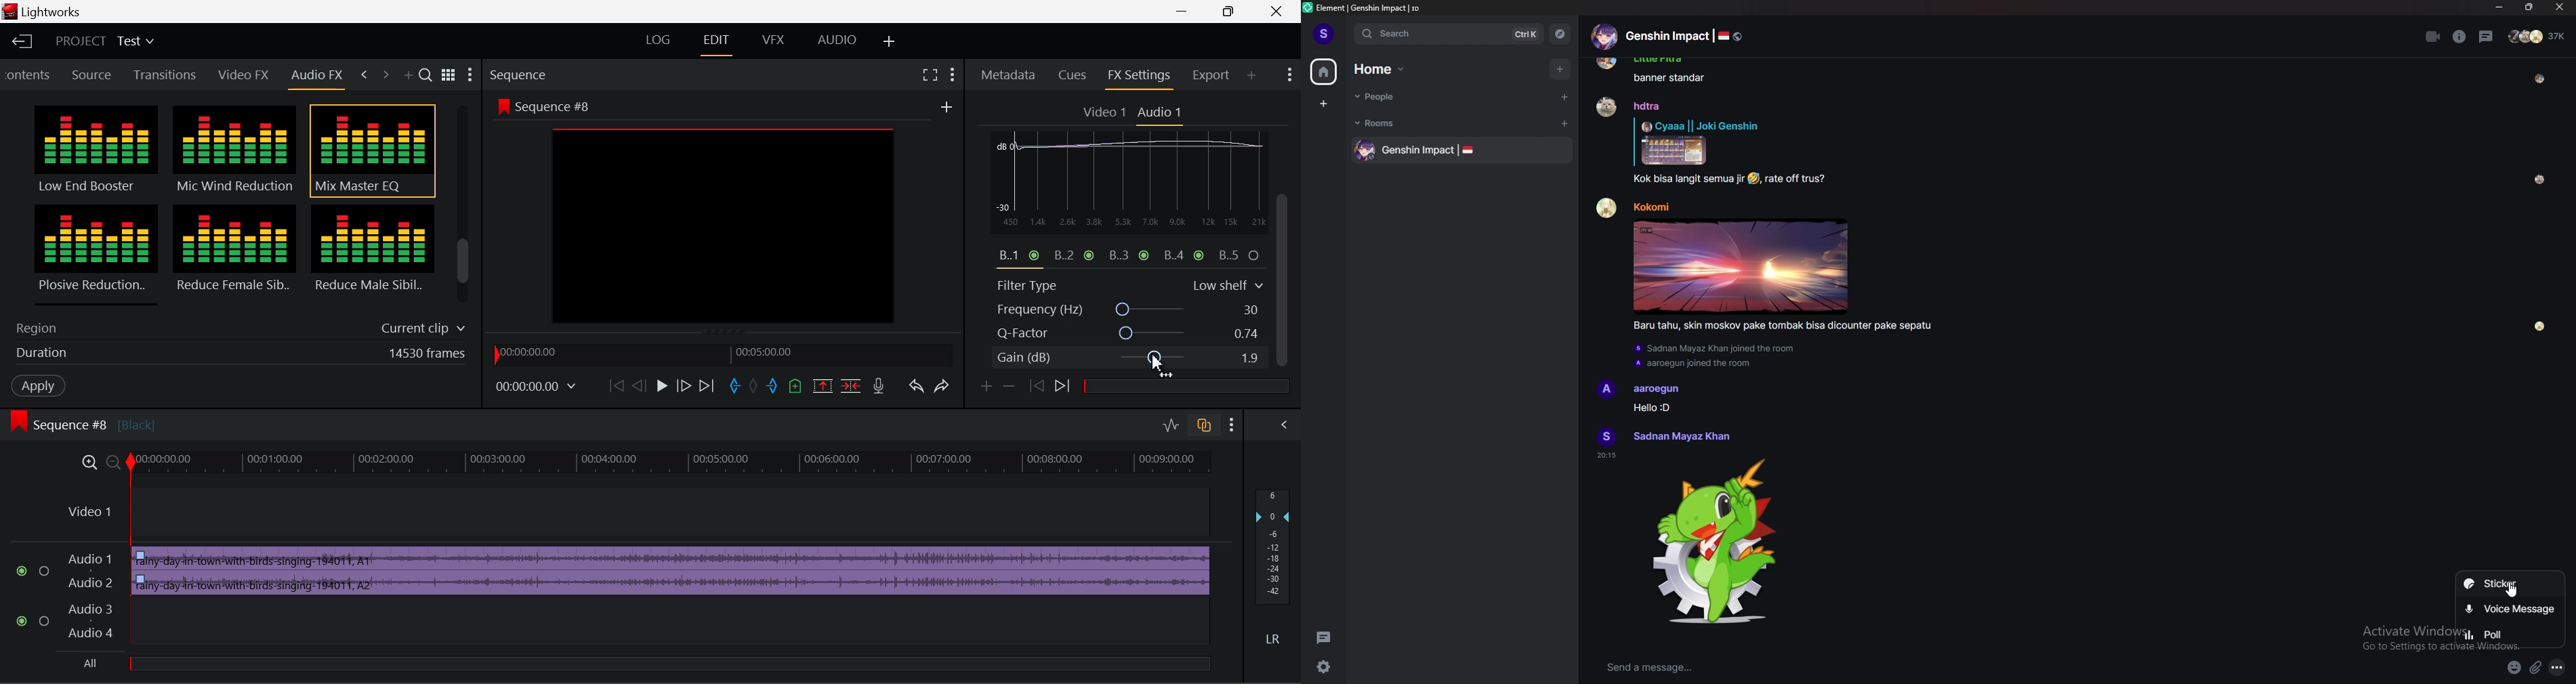 This screenshot has width=2576, height=700. I want to click on Timeline Zoom In, so click(91, 463).